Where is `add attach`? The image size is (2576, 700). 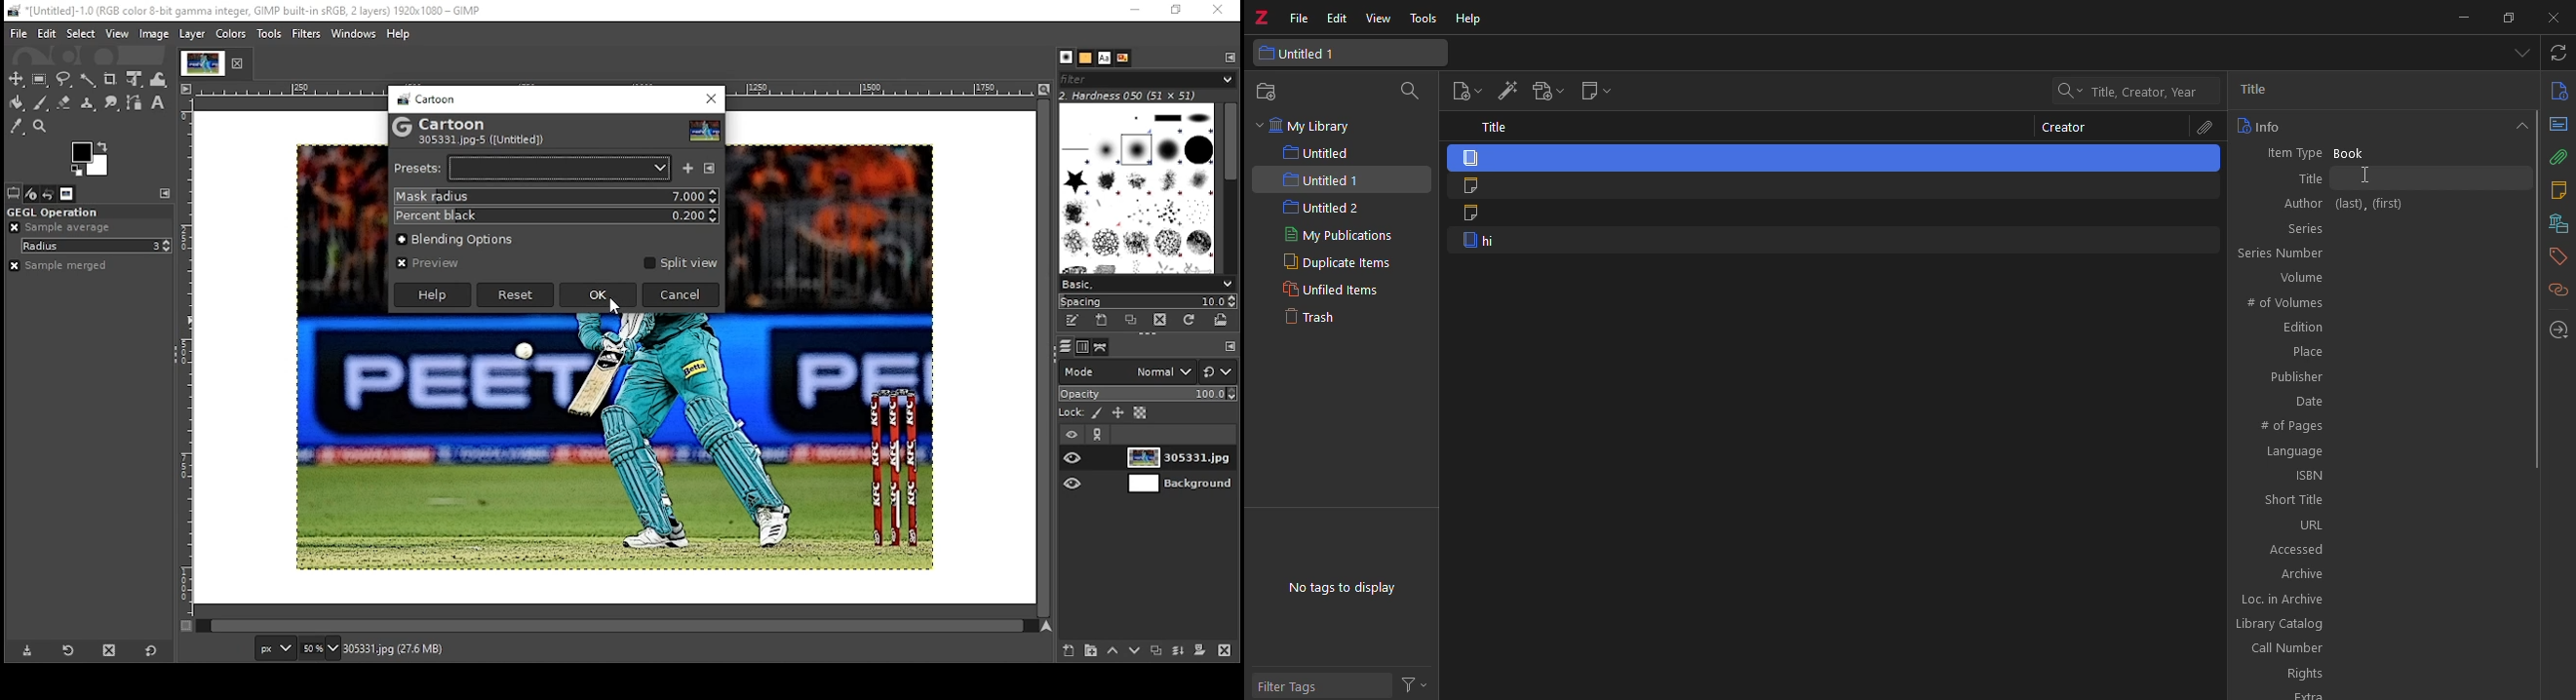
add attach is located at coordinates (1545, 94).